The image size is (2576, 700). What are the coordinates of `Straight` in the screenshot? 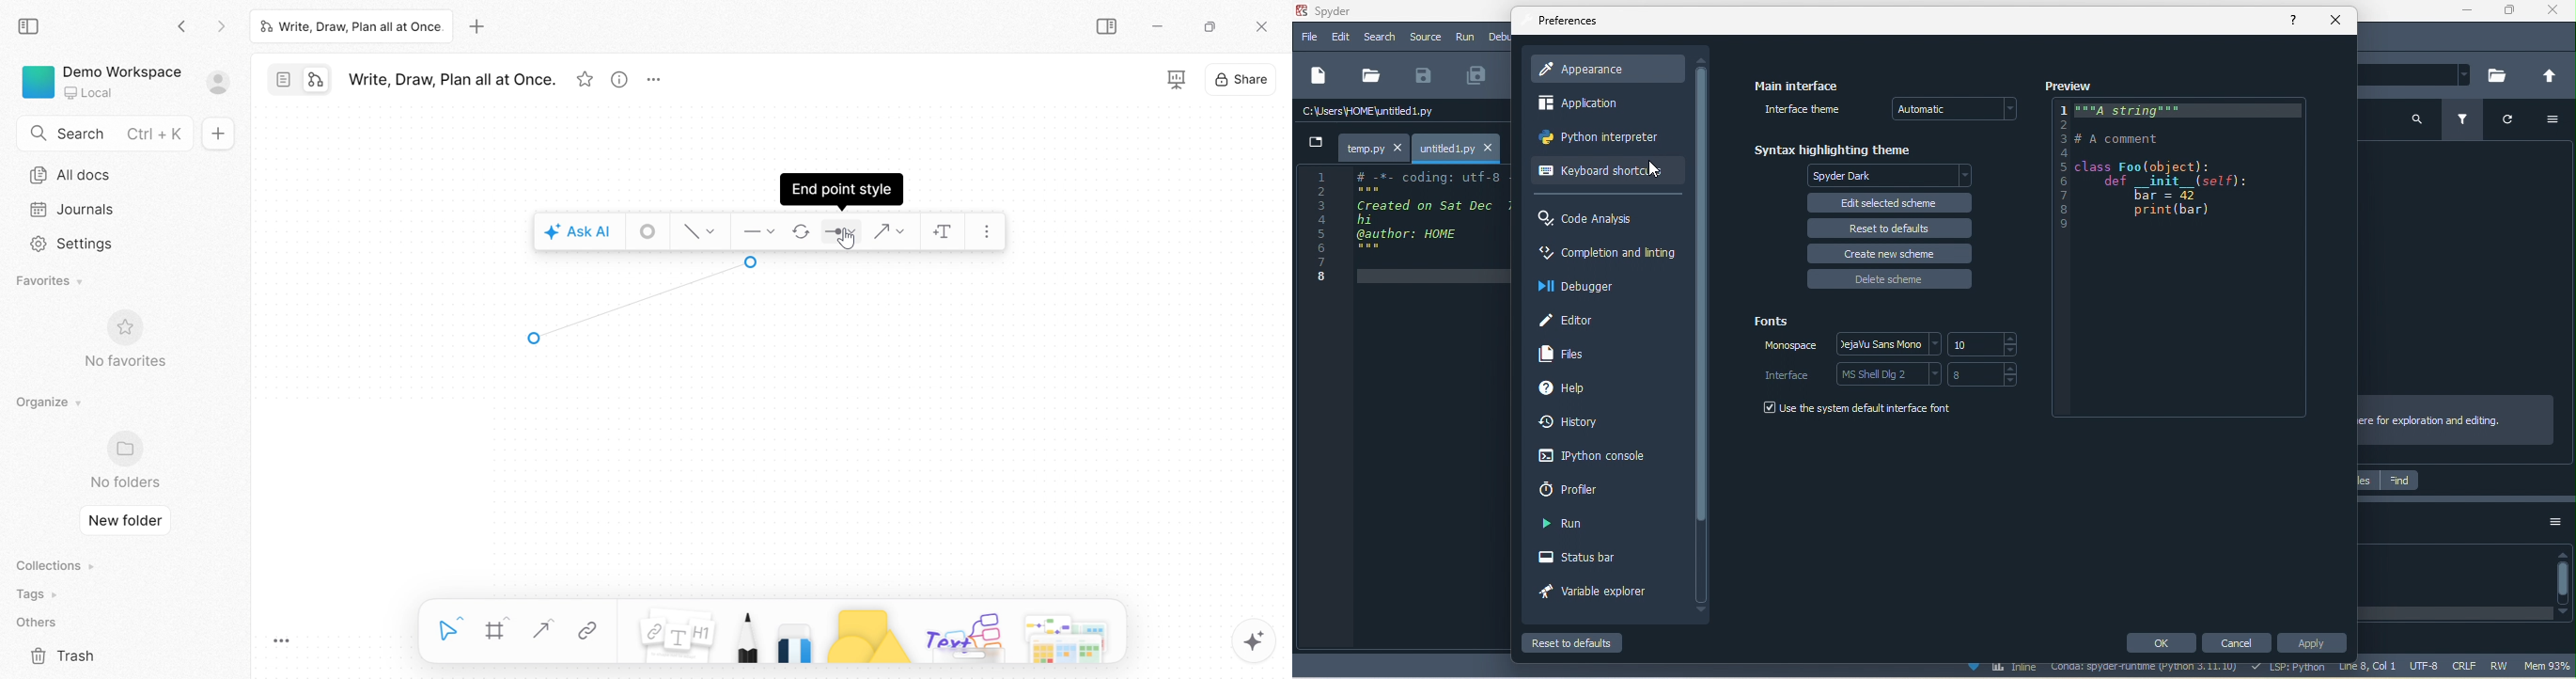 It's located at (540, 629).